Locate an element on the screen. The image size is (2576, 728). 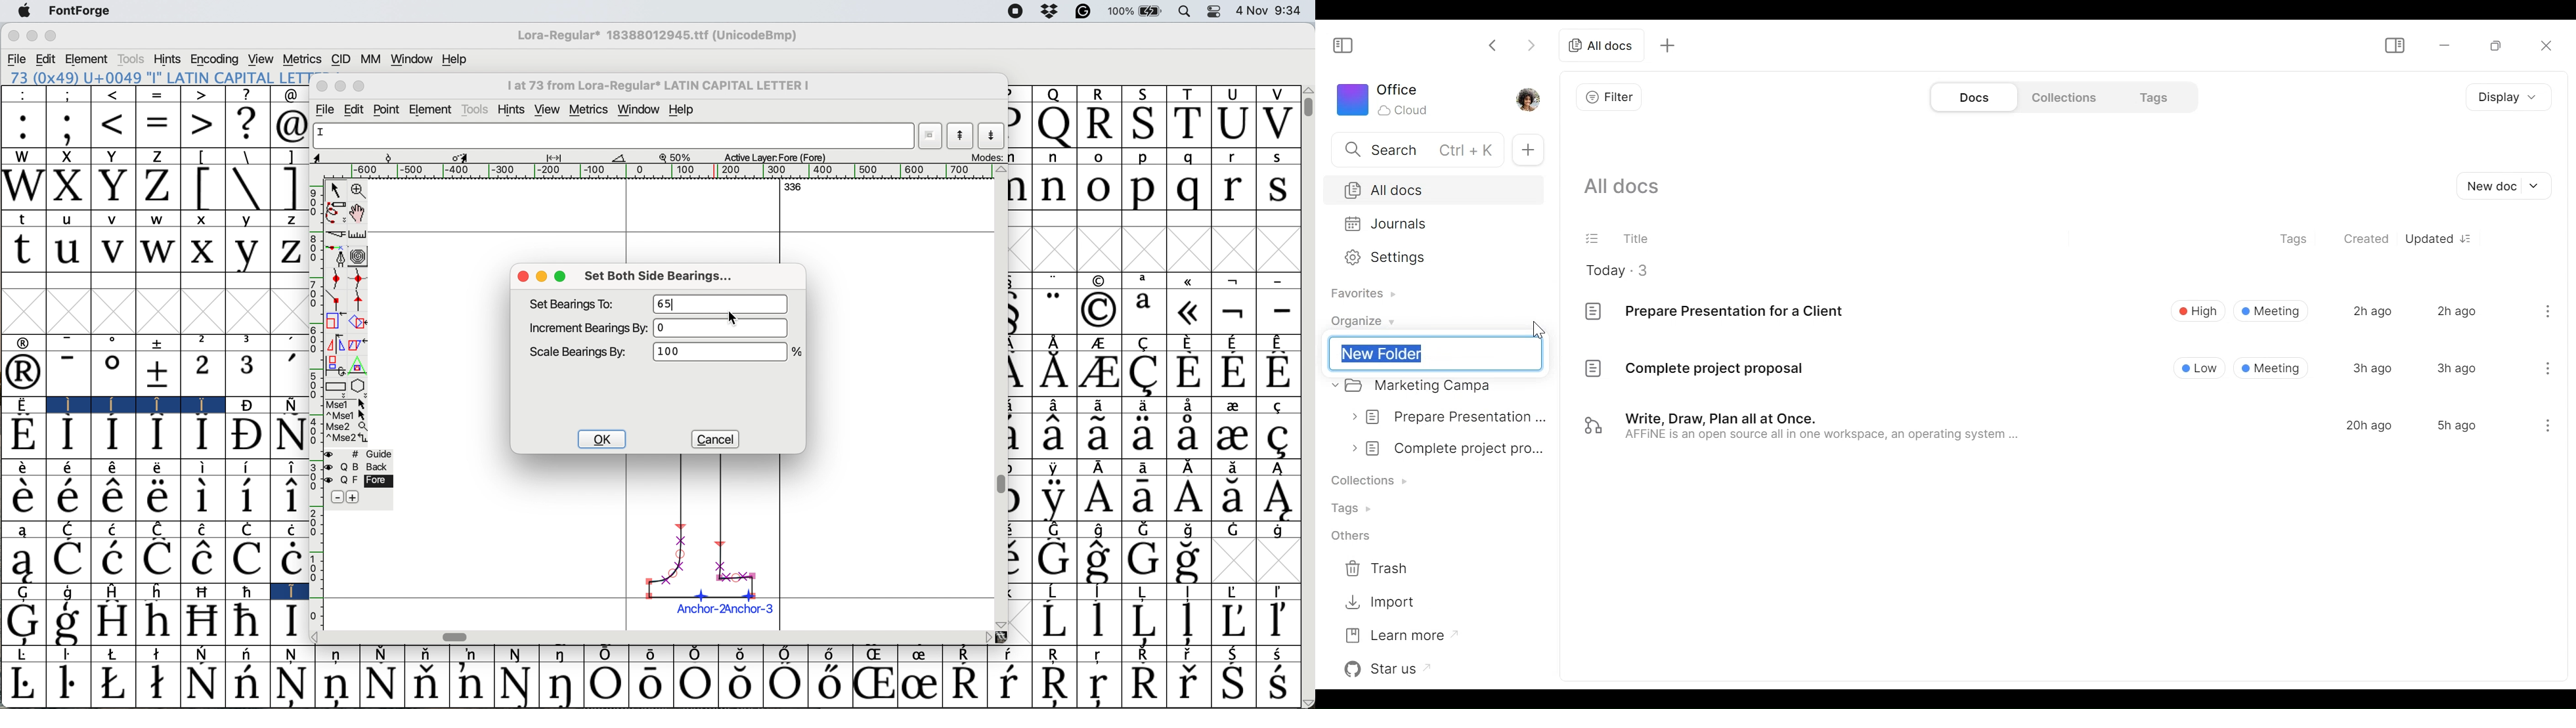
Symbol is located at coordinates (739, 654).